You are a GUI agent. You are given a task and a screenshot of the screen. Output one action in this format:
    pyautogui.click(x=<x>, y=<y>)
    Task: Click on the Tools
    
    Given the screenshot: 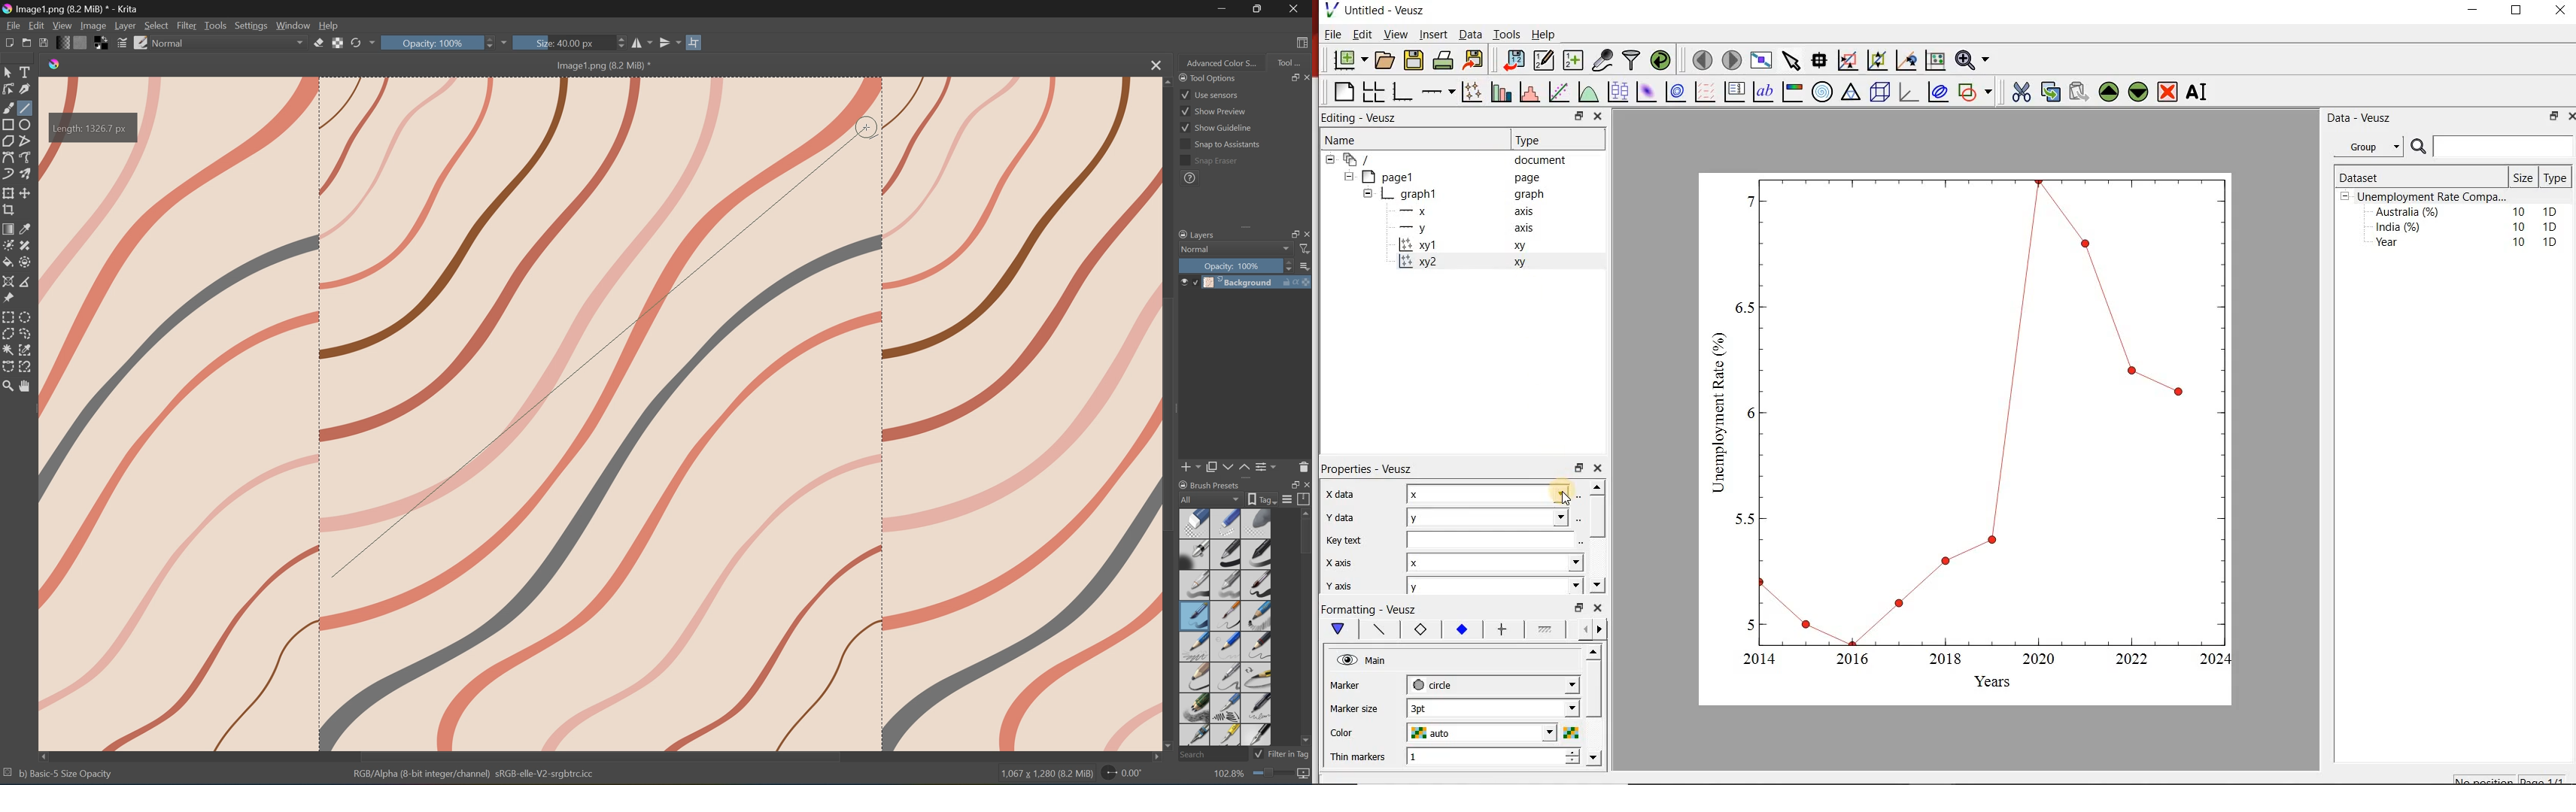 What is the action you would take?
    pyautogui.click(x=1508, y=34)
    